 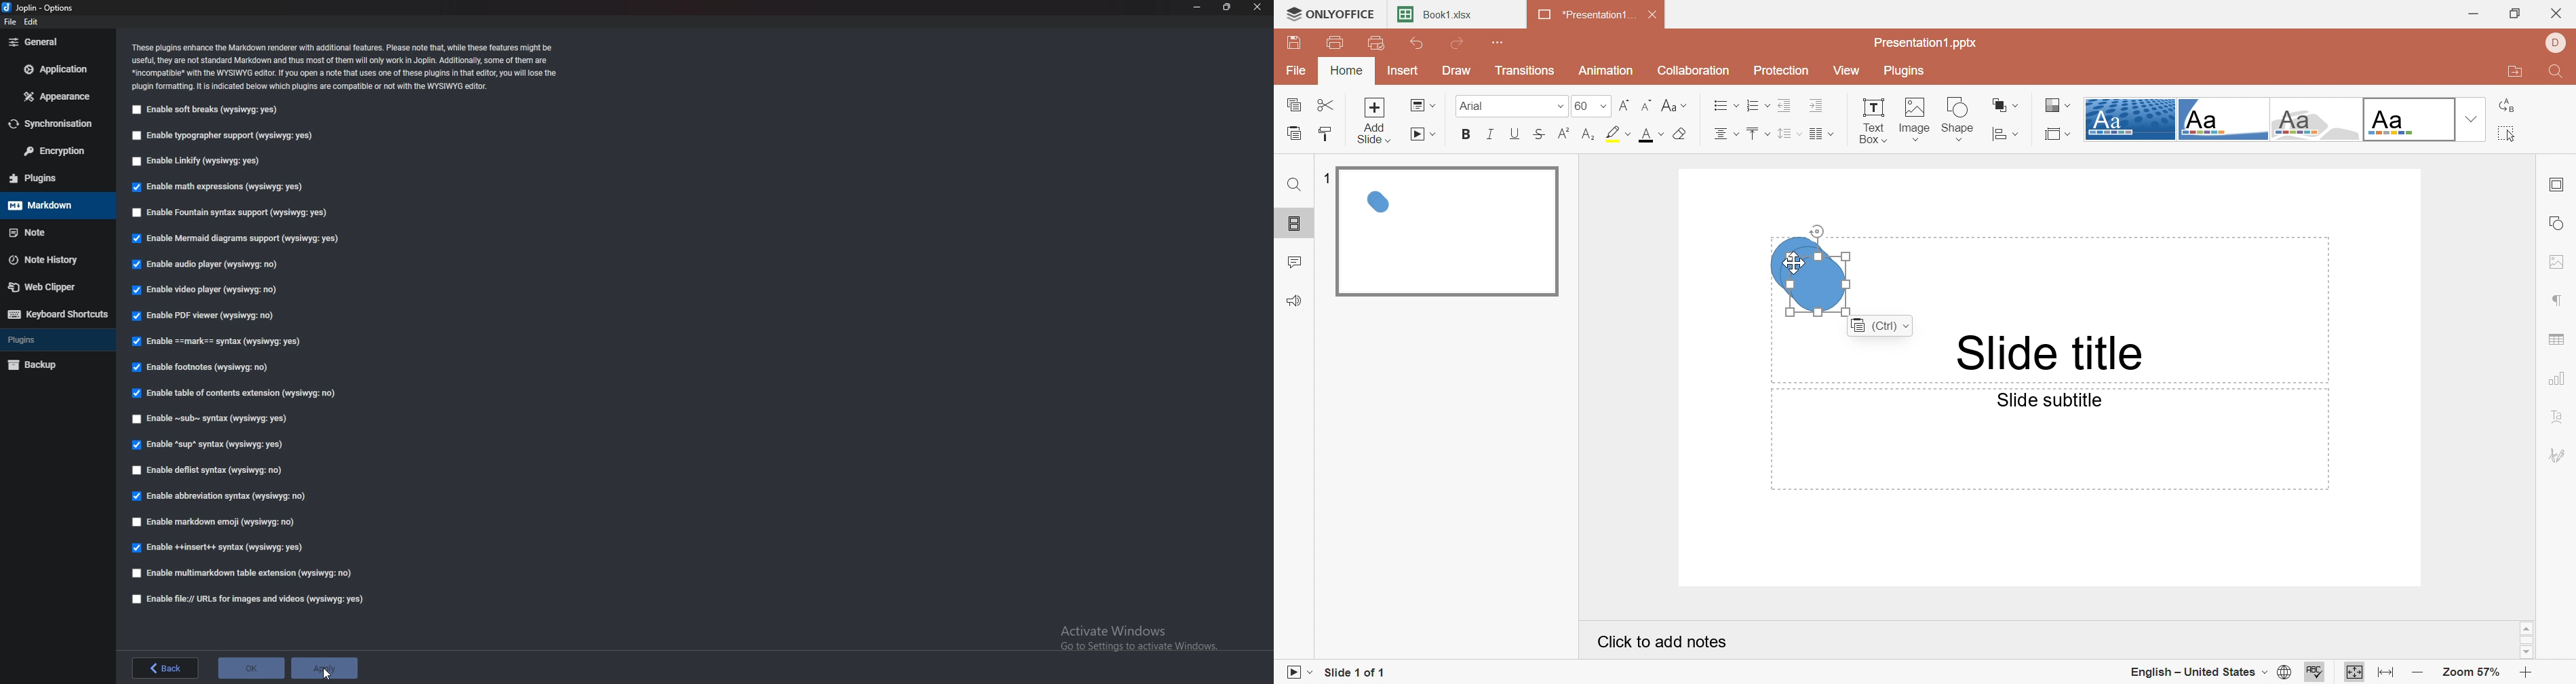 What do you see at coordinates (208, 420) in the screenshot?
I see `enable Sub syntax` at bounding box center [208, 420].